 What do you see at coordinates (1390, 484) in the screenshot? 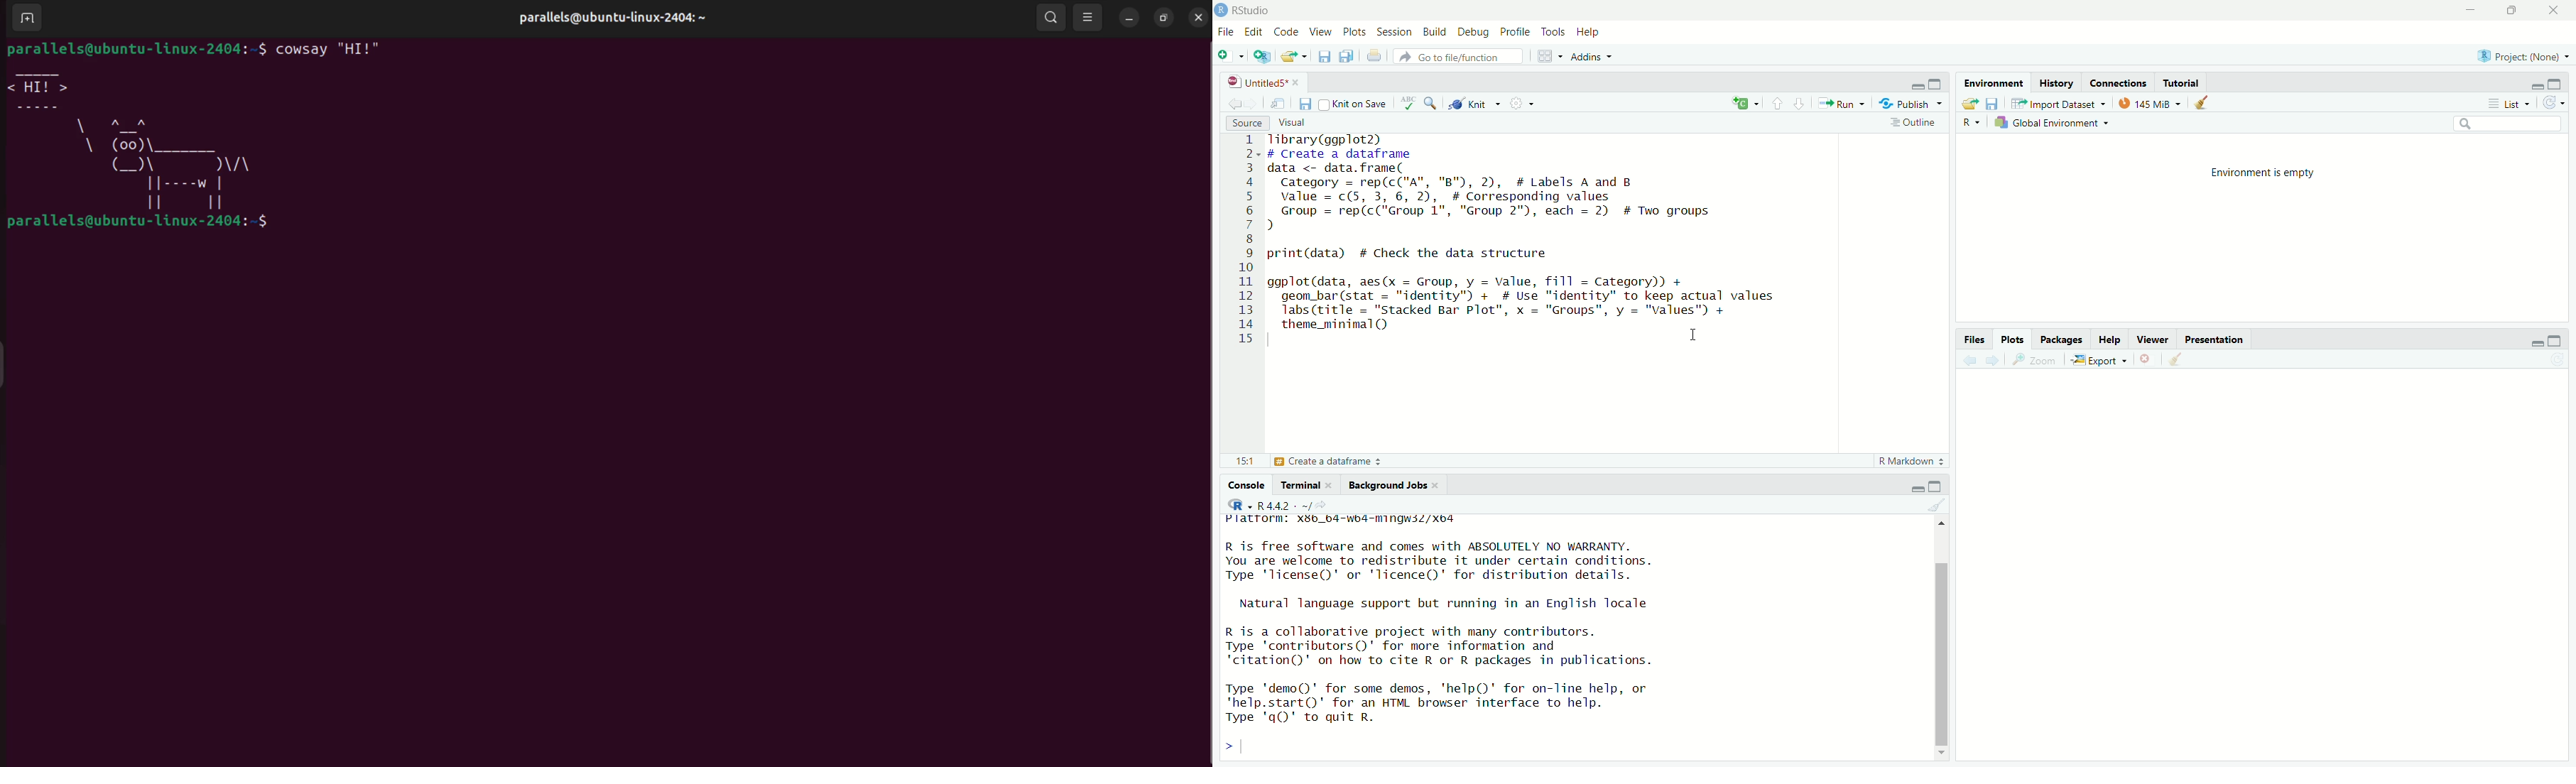
I see `Background Jobs` at bounding box center [1390, 484].